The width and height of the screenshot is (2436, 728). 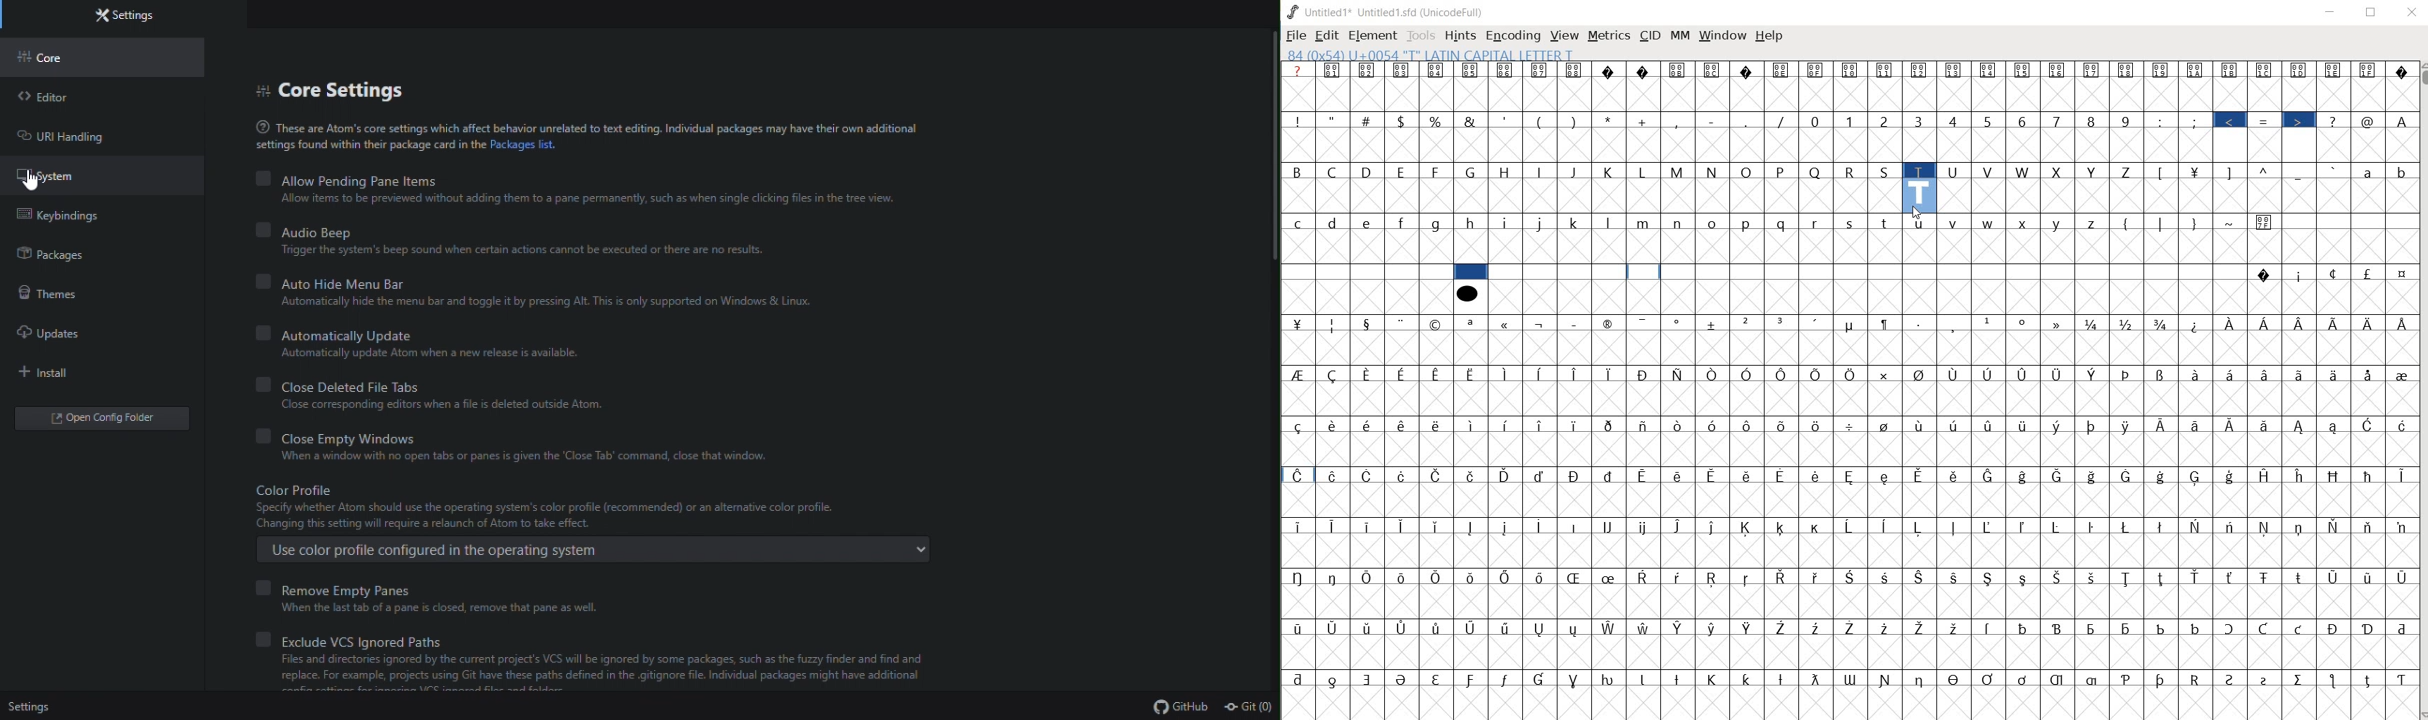 I want to click on Symbol, so click(x=1954, y=476).